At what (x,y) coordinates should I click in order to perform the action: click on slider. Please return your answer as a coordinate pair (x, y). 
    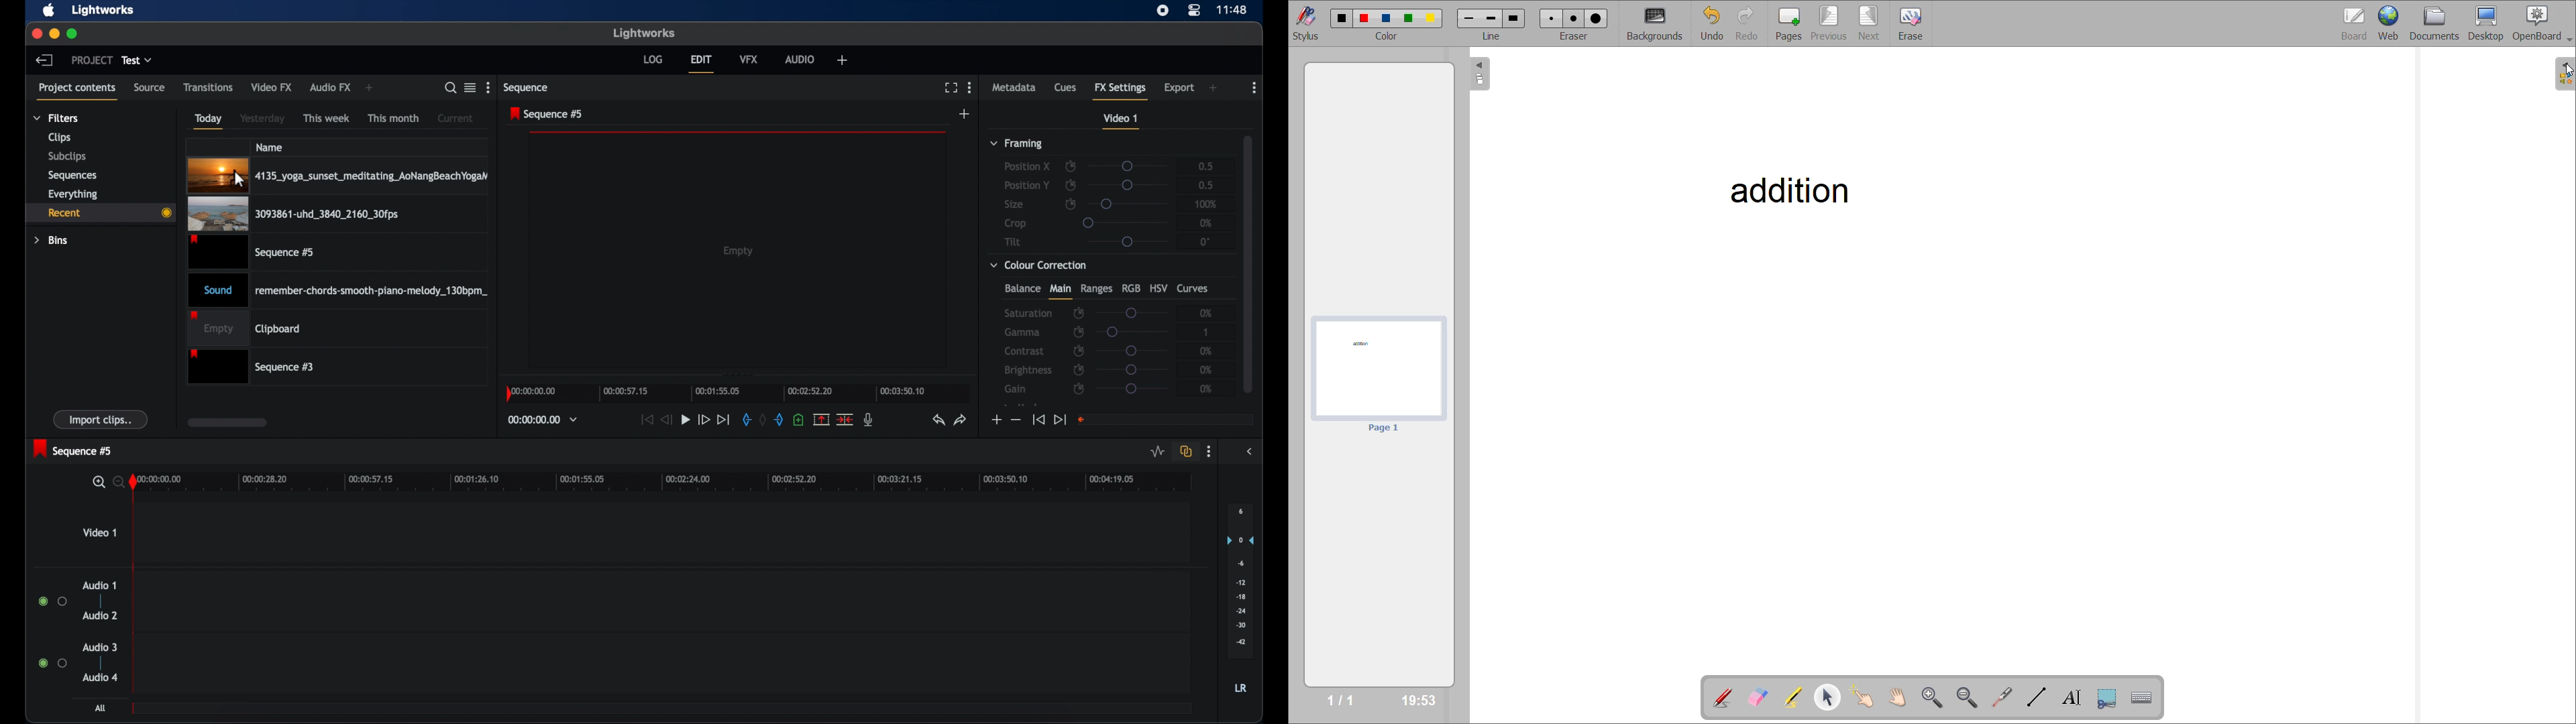
    Looking at the image, I should click on (1131, 312).